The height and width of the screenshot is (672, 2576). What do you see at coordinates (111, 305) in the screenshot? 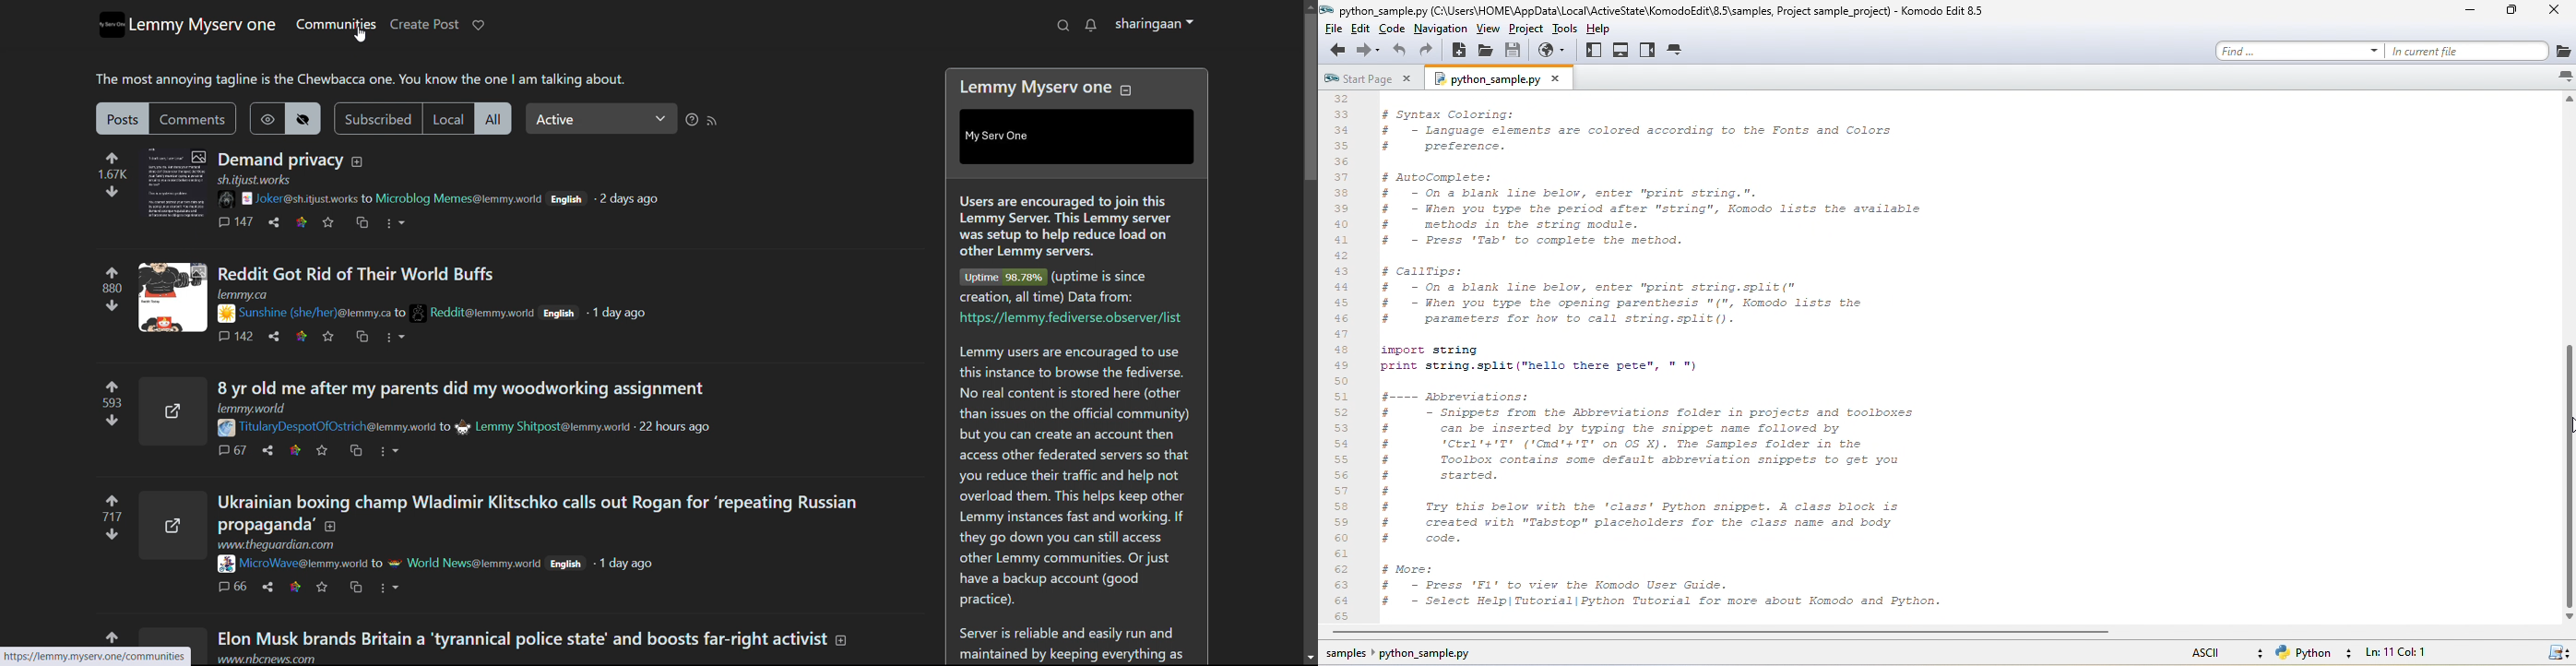
I see `downvote` at bounding box center [111, 305].